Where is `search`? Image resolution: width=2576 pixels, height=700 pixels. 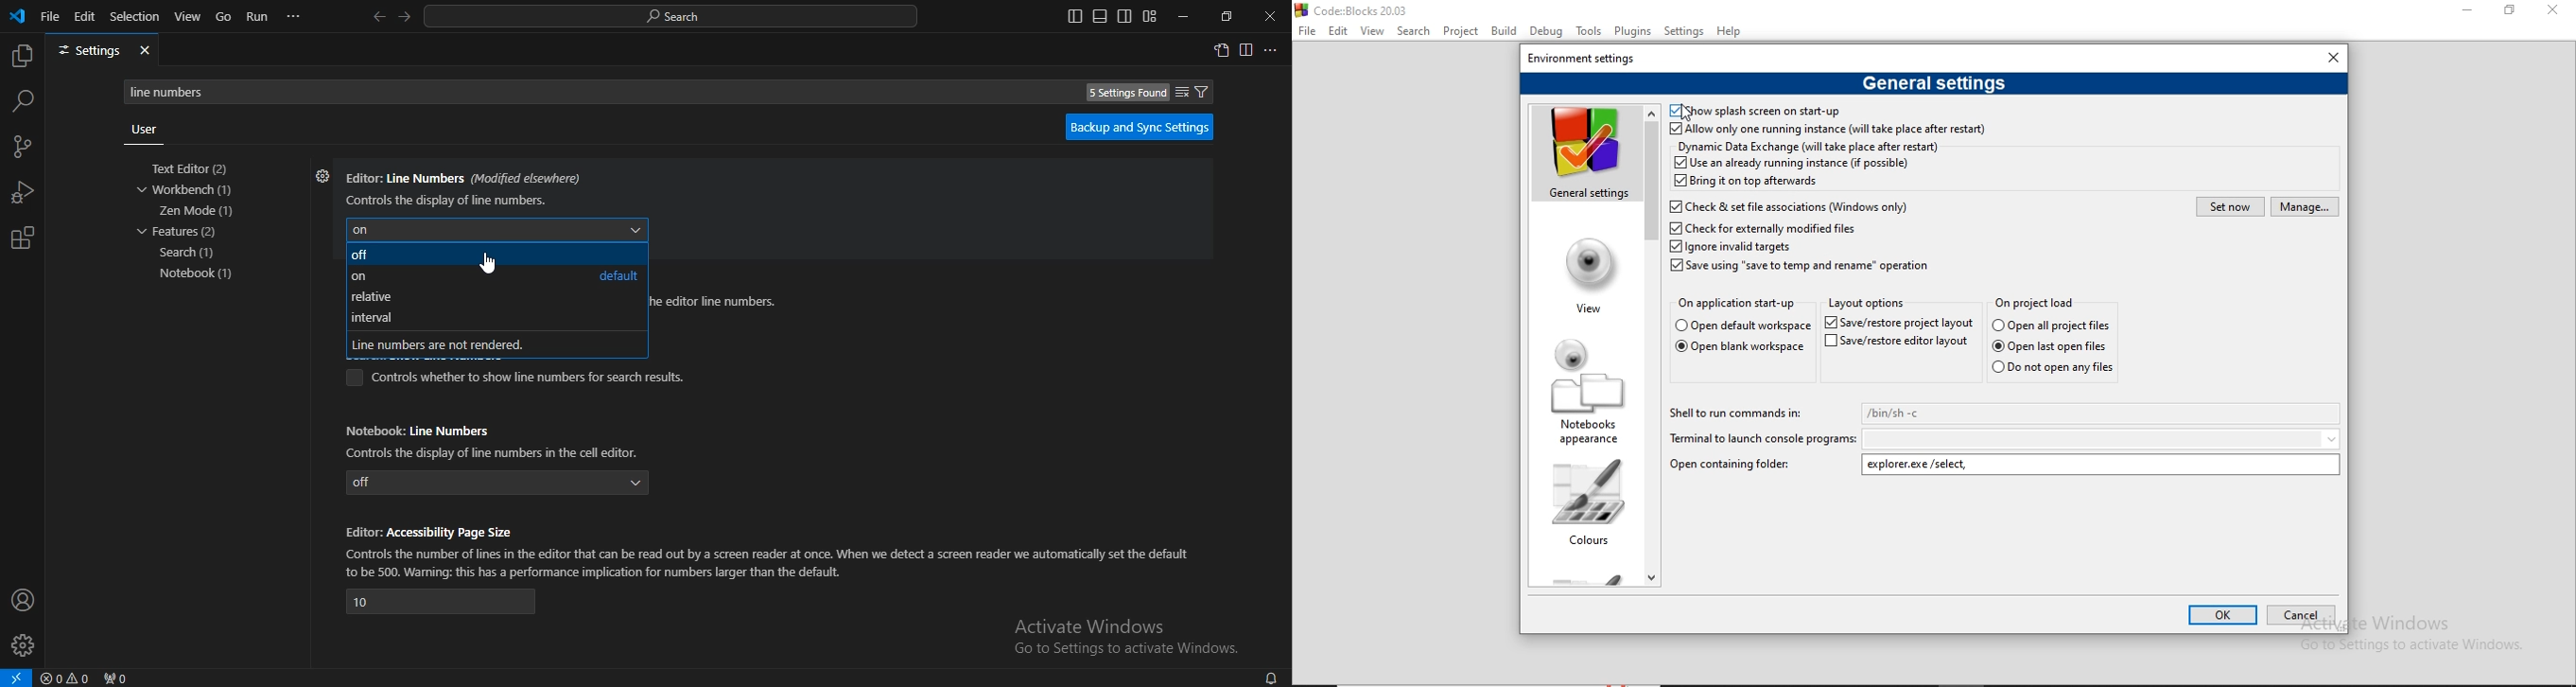
search is located at coordinates (190, 254).